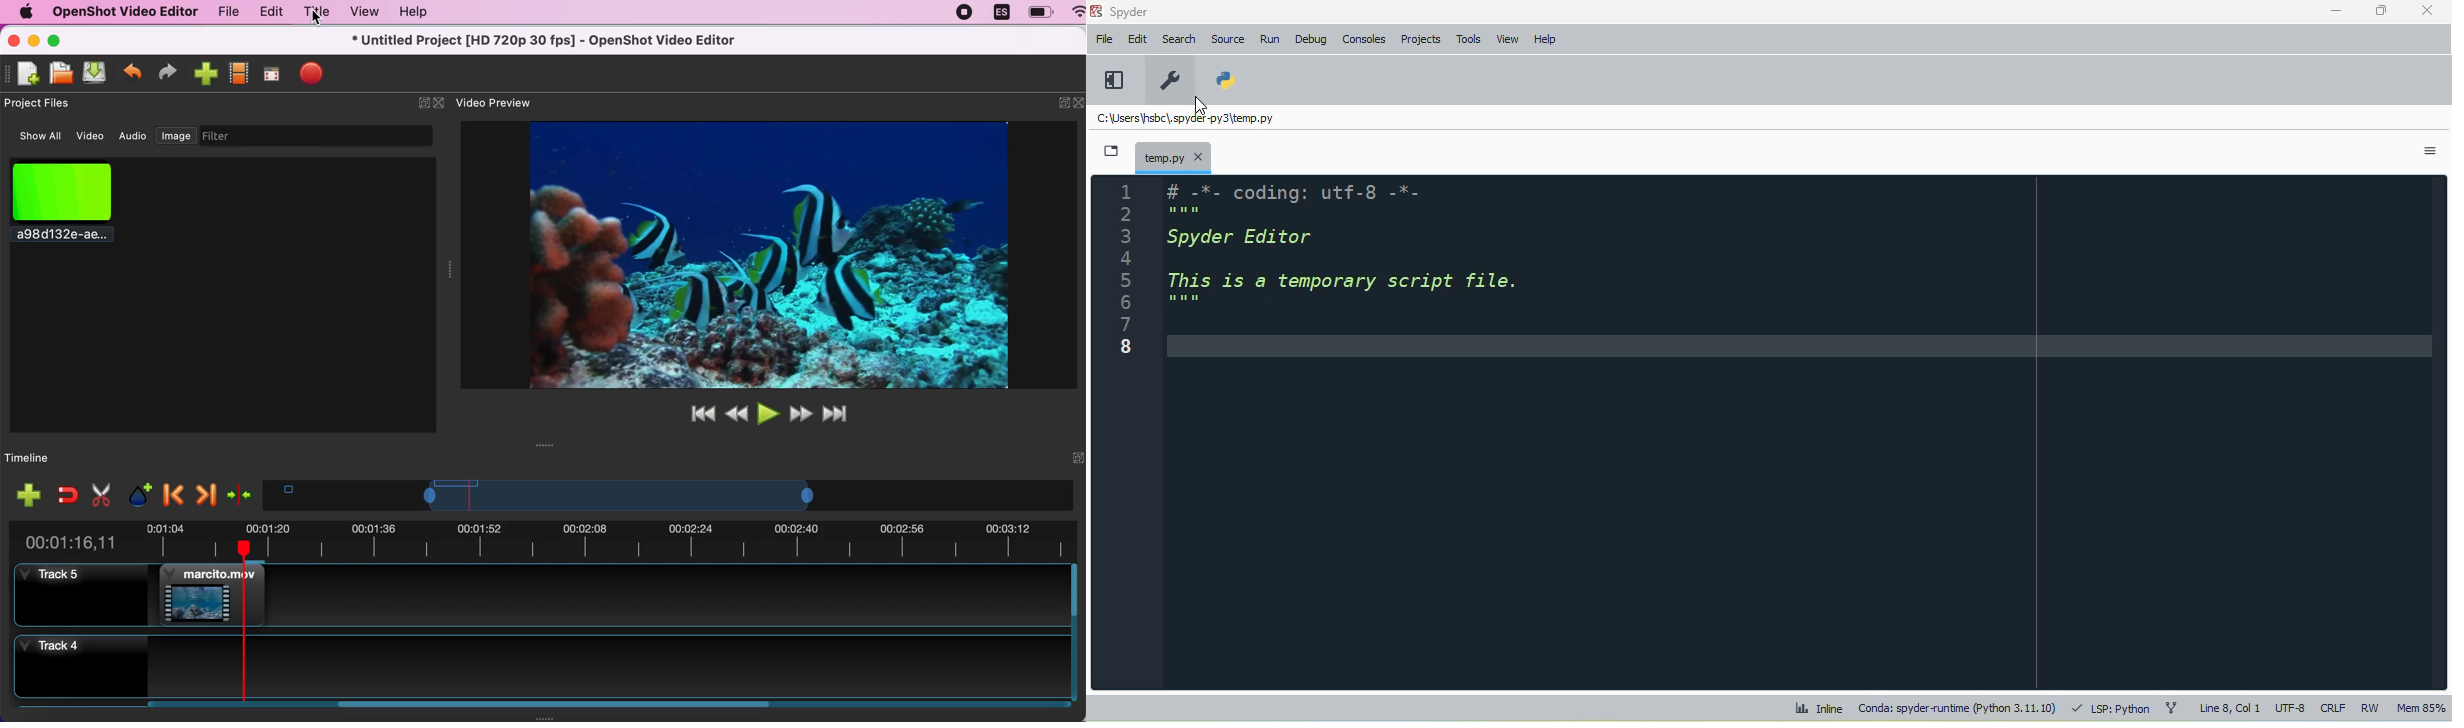 This screenshot has height=728, width=2464. What do you see at coordinates (54, 457) in the screenshot?
I see `timeline` at bounding box center [54, 457].